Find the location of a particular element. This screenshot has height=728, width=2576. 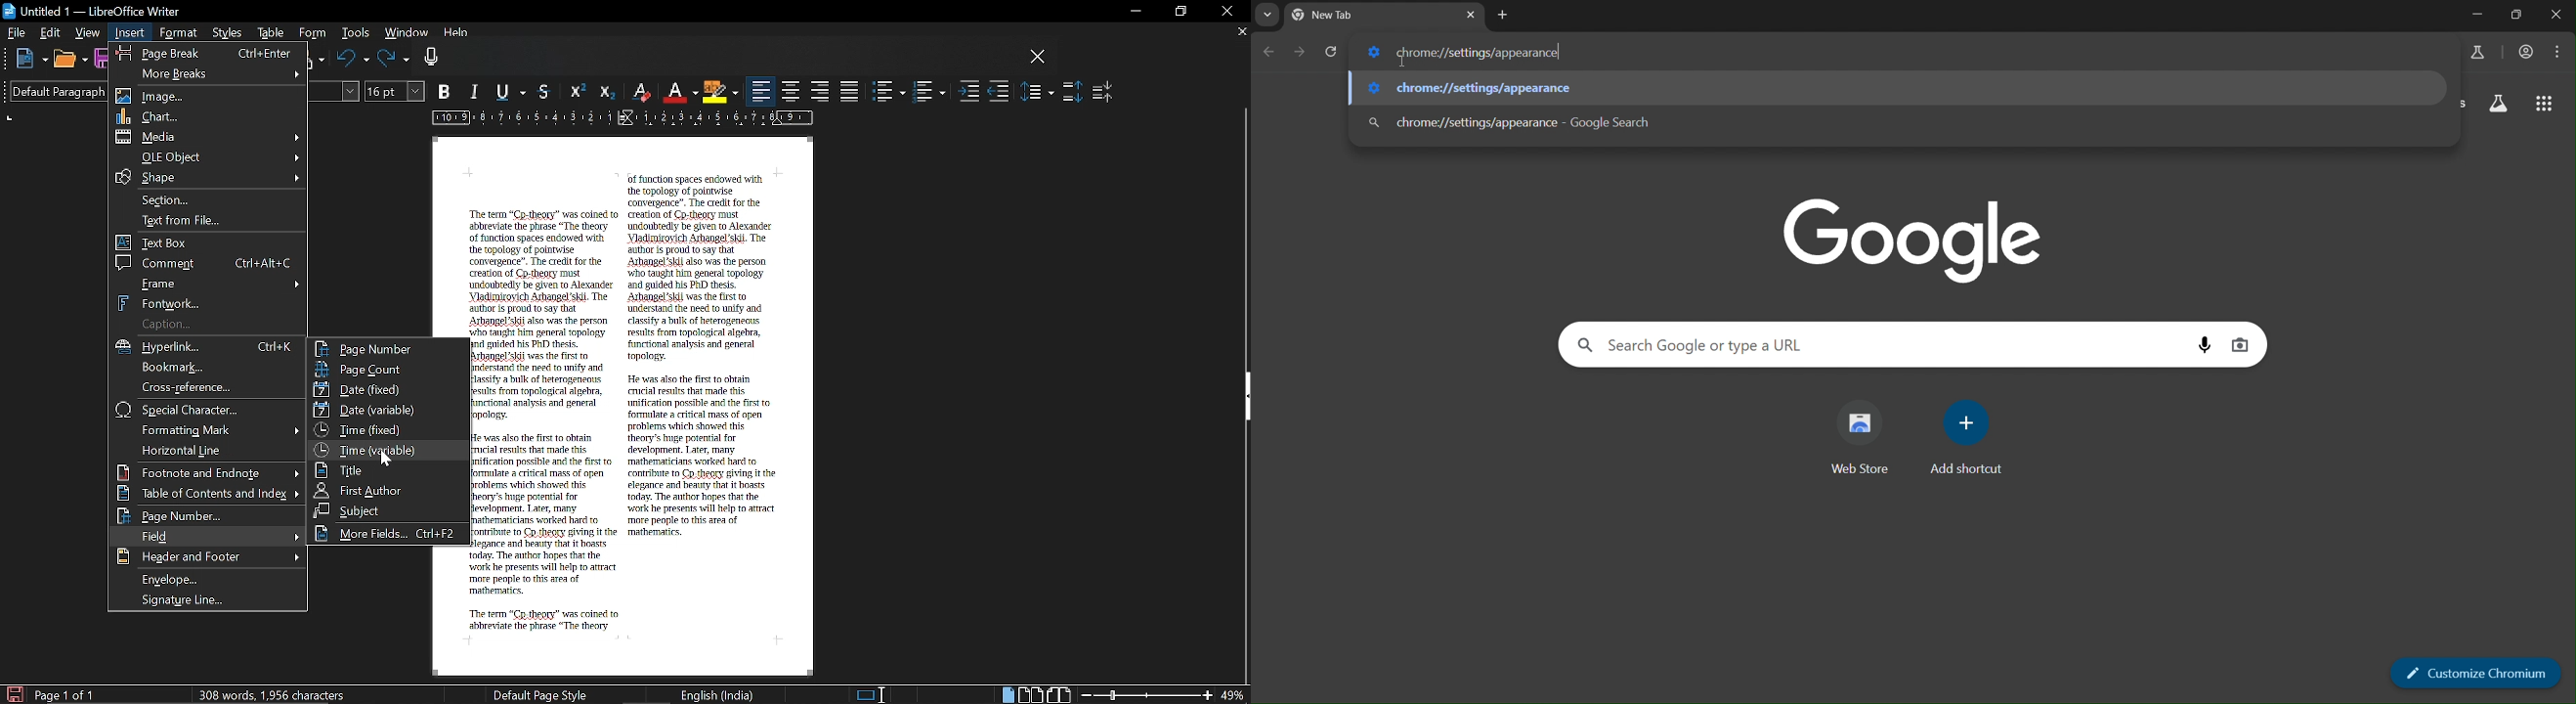

Shape is located at coordinates (206, 177).